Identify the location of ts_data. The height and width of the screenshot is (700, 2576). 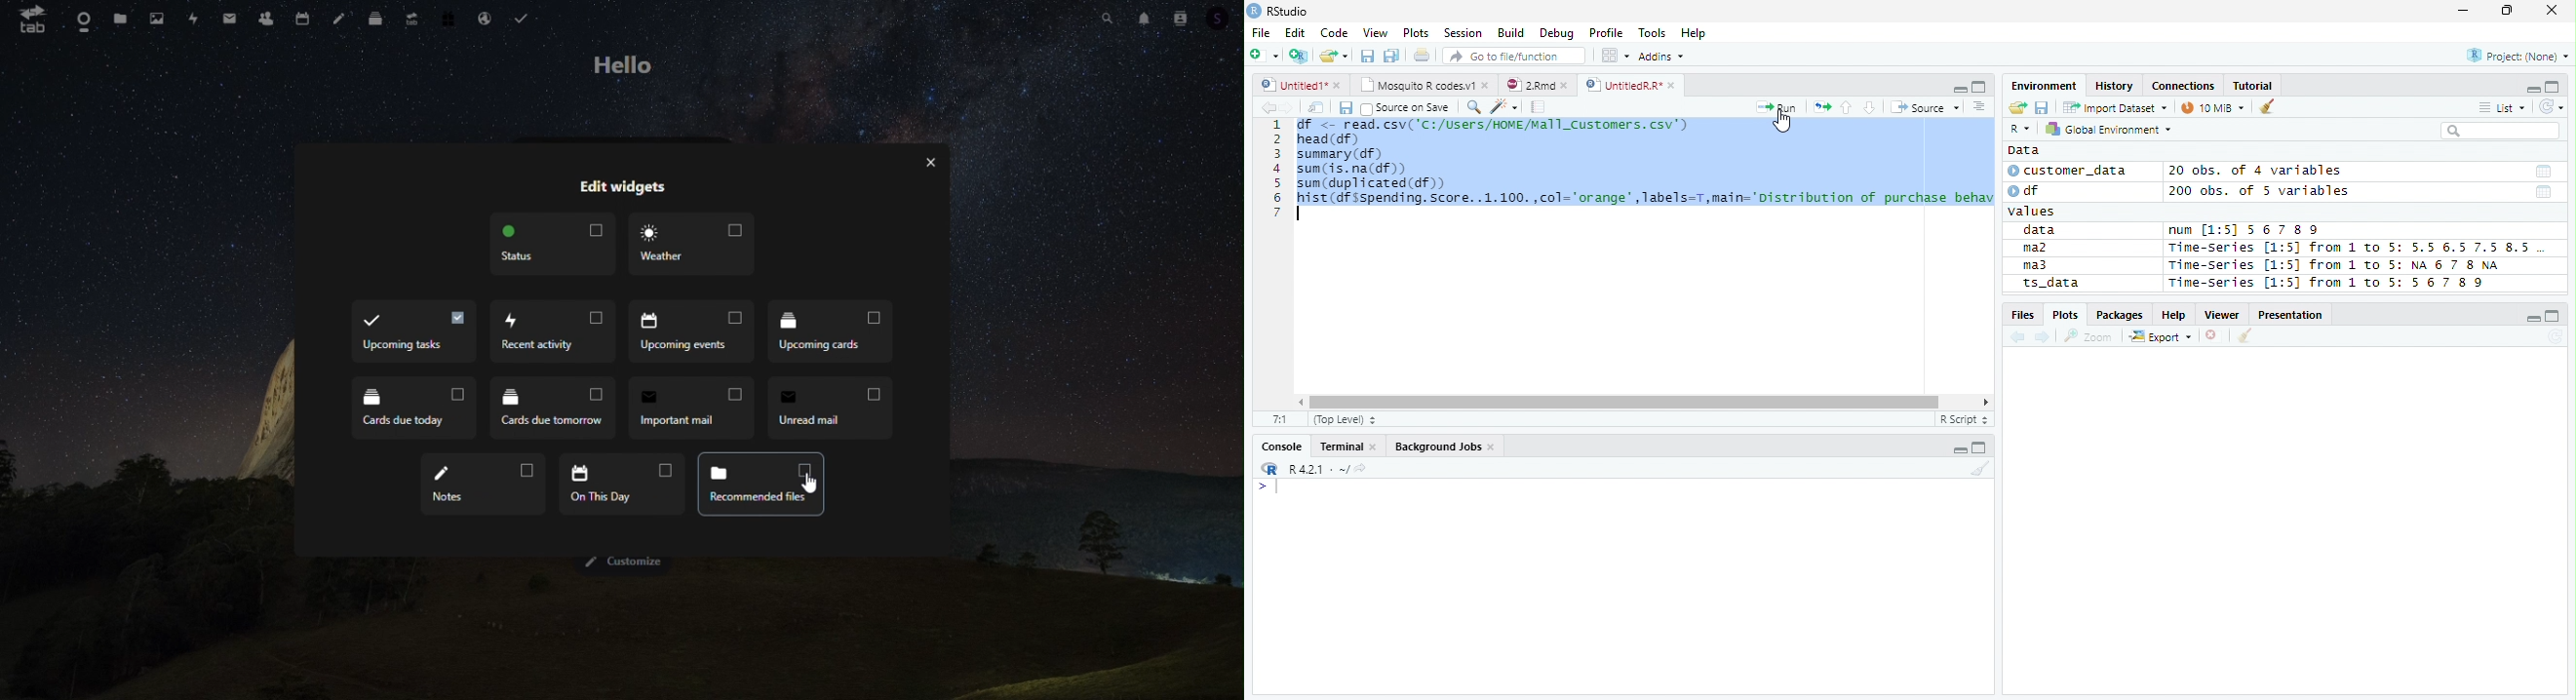
(2078, 286).